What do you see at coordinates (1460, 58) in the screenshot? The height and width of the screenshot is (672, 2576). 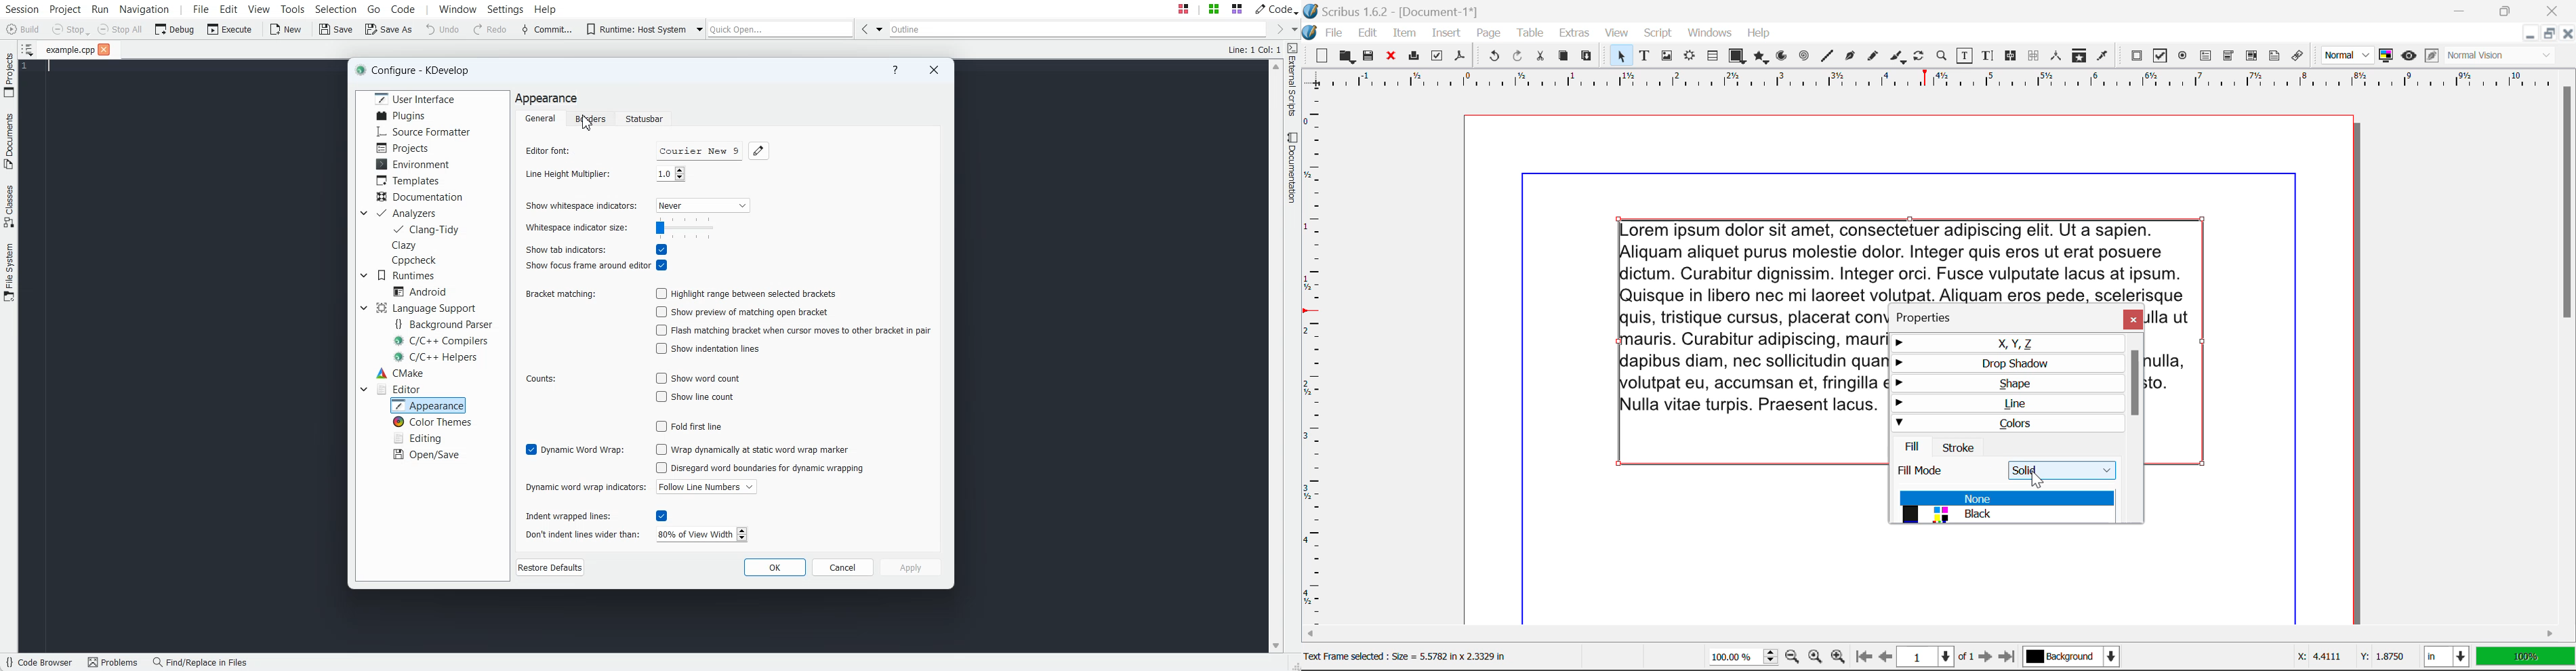 I see `Save as Pdf` at bounding box center [1460, 58].